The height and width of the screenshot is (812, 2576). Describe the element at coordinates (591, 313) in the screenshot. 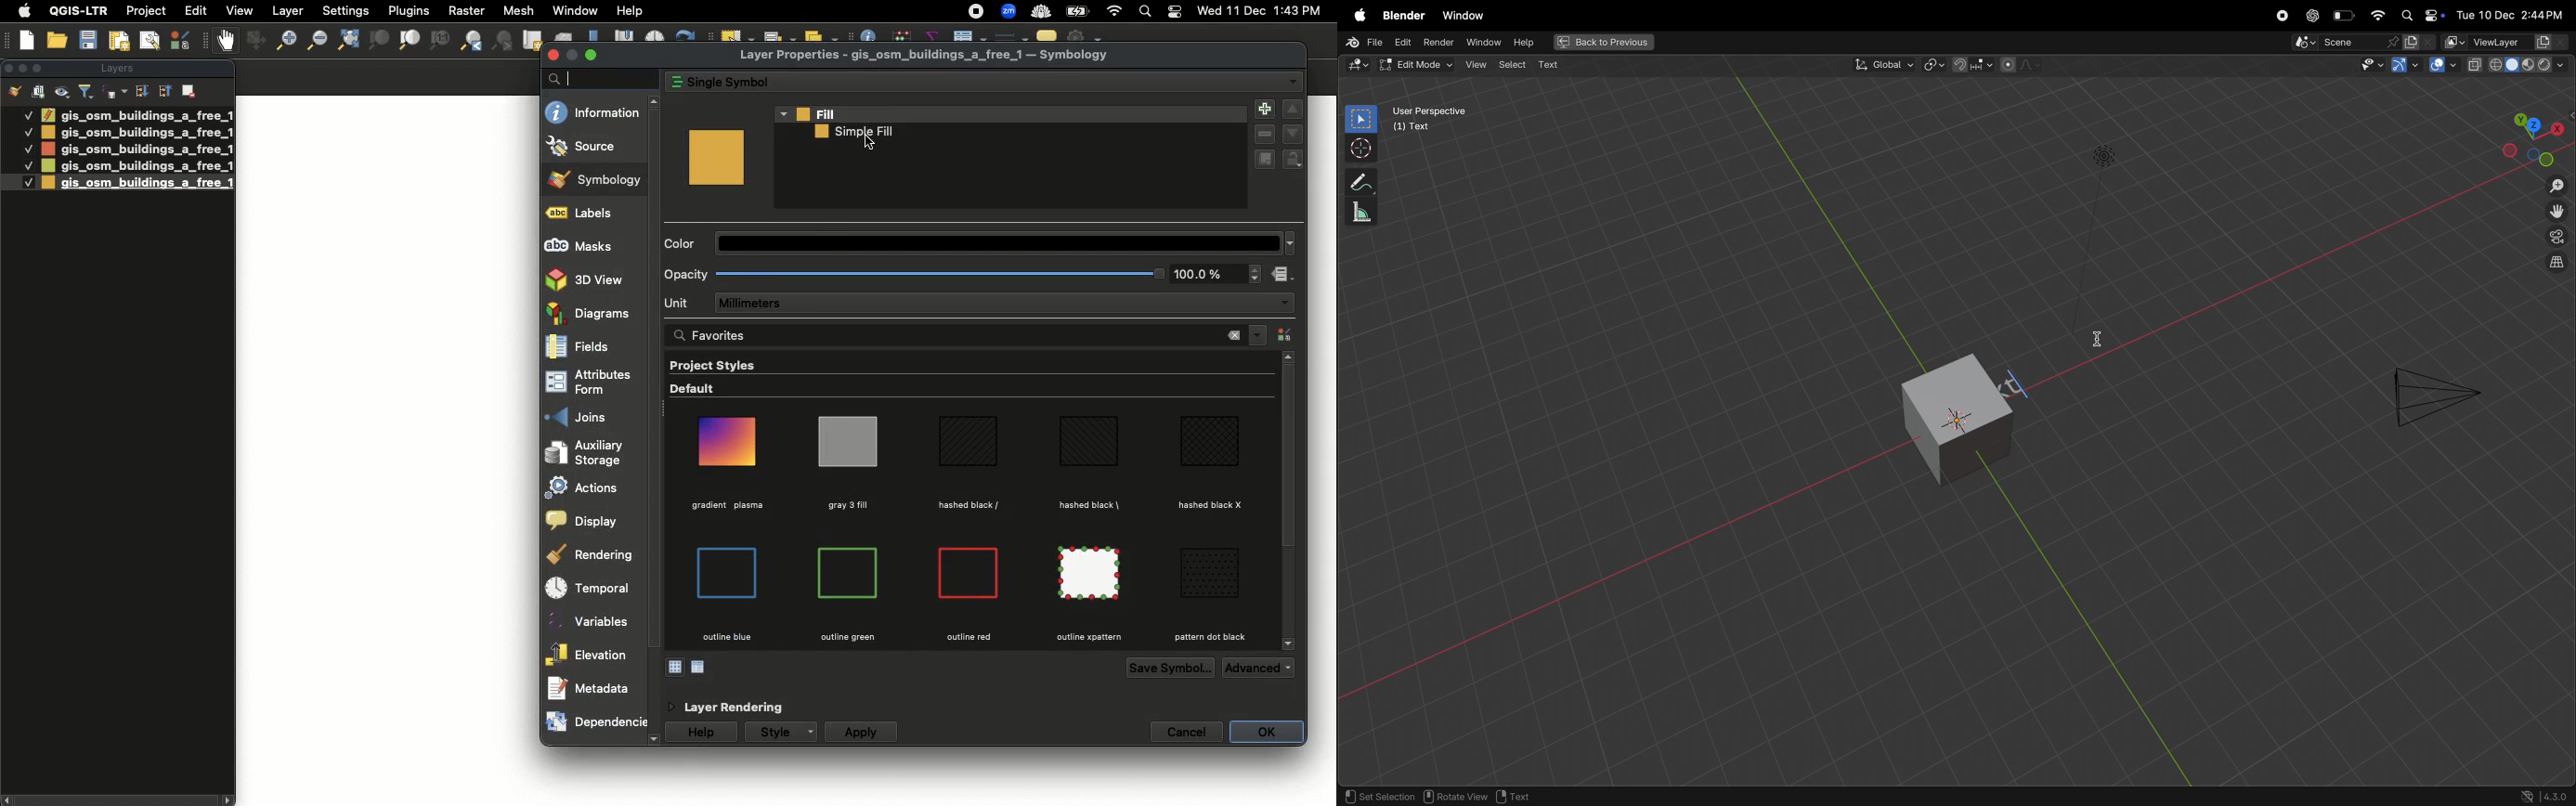

I see `Diagrams` at that location.